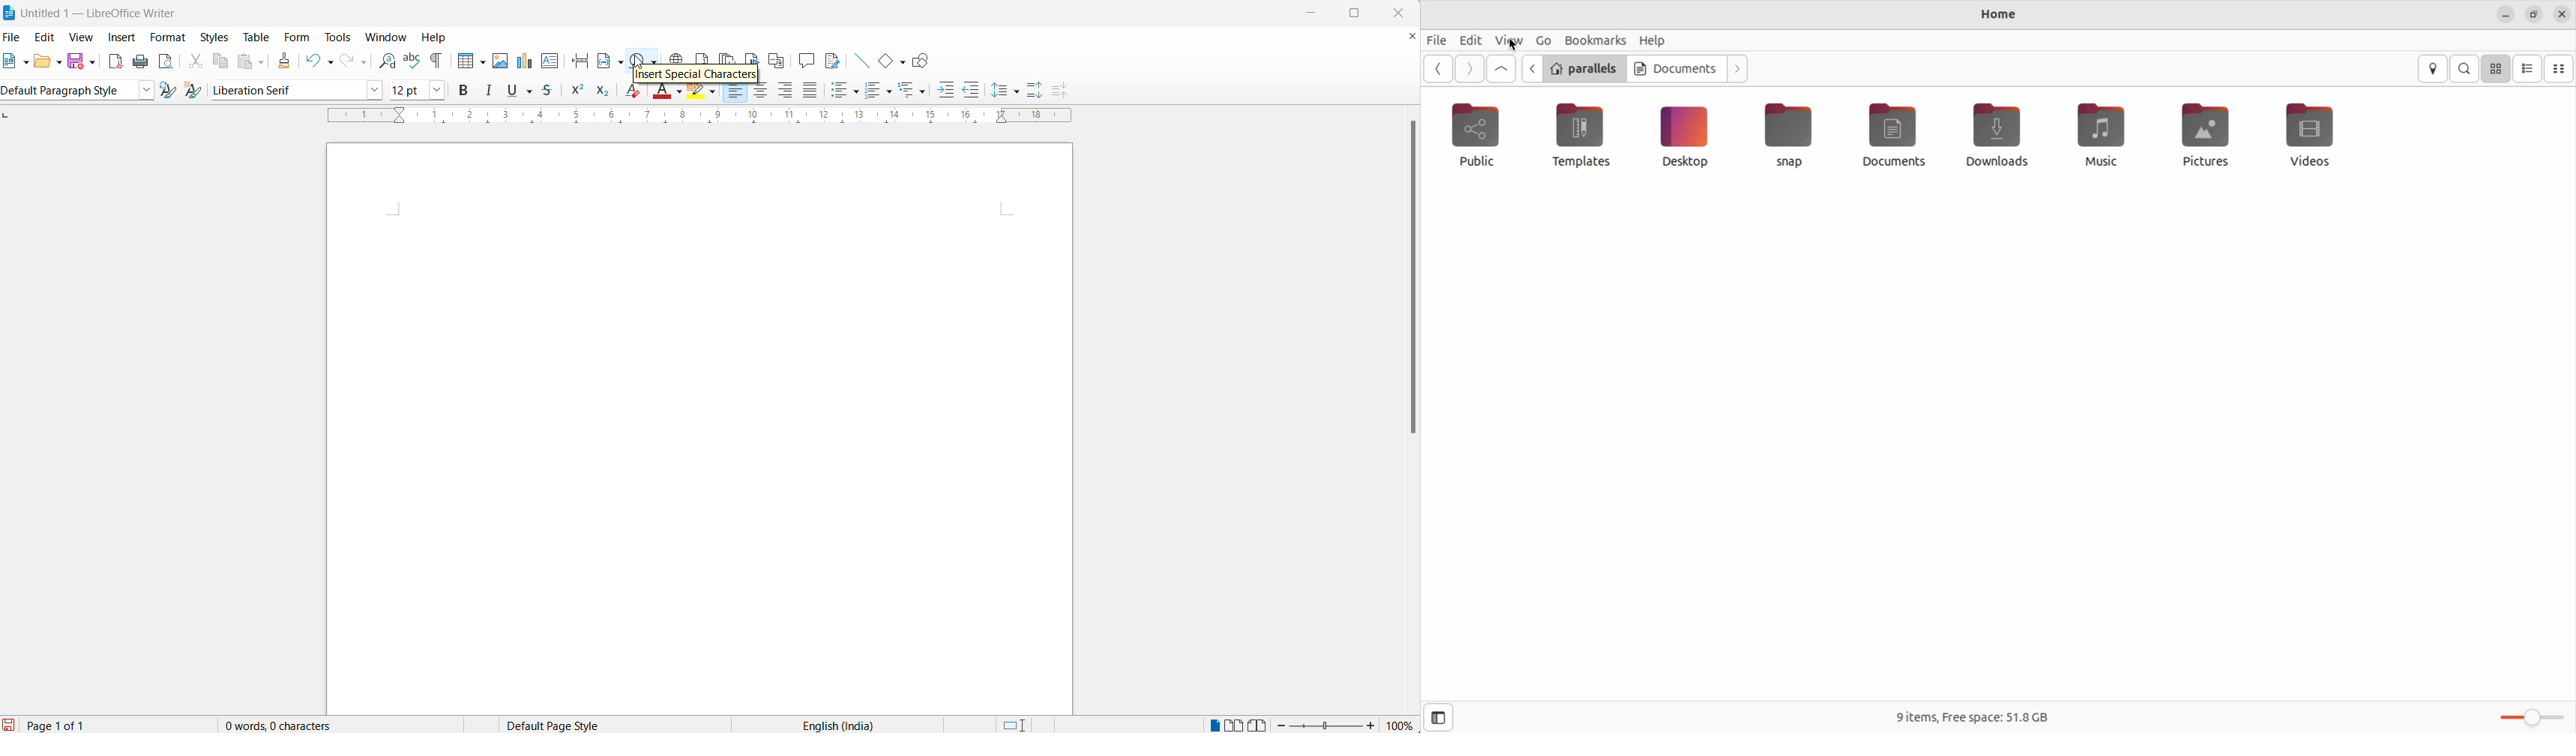 The height and width of the screenshot is (756, 2576). What do you see at coordinates (93, 61) in the screenshot?
I see `save options` at bounding box center [93, 61].